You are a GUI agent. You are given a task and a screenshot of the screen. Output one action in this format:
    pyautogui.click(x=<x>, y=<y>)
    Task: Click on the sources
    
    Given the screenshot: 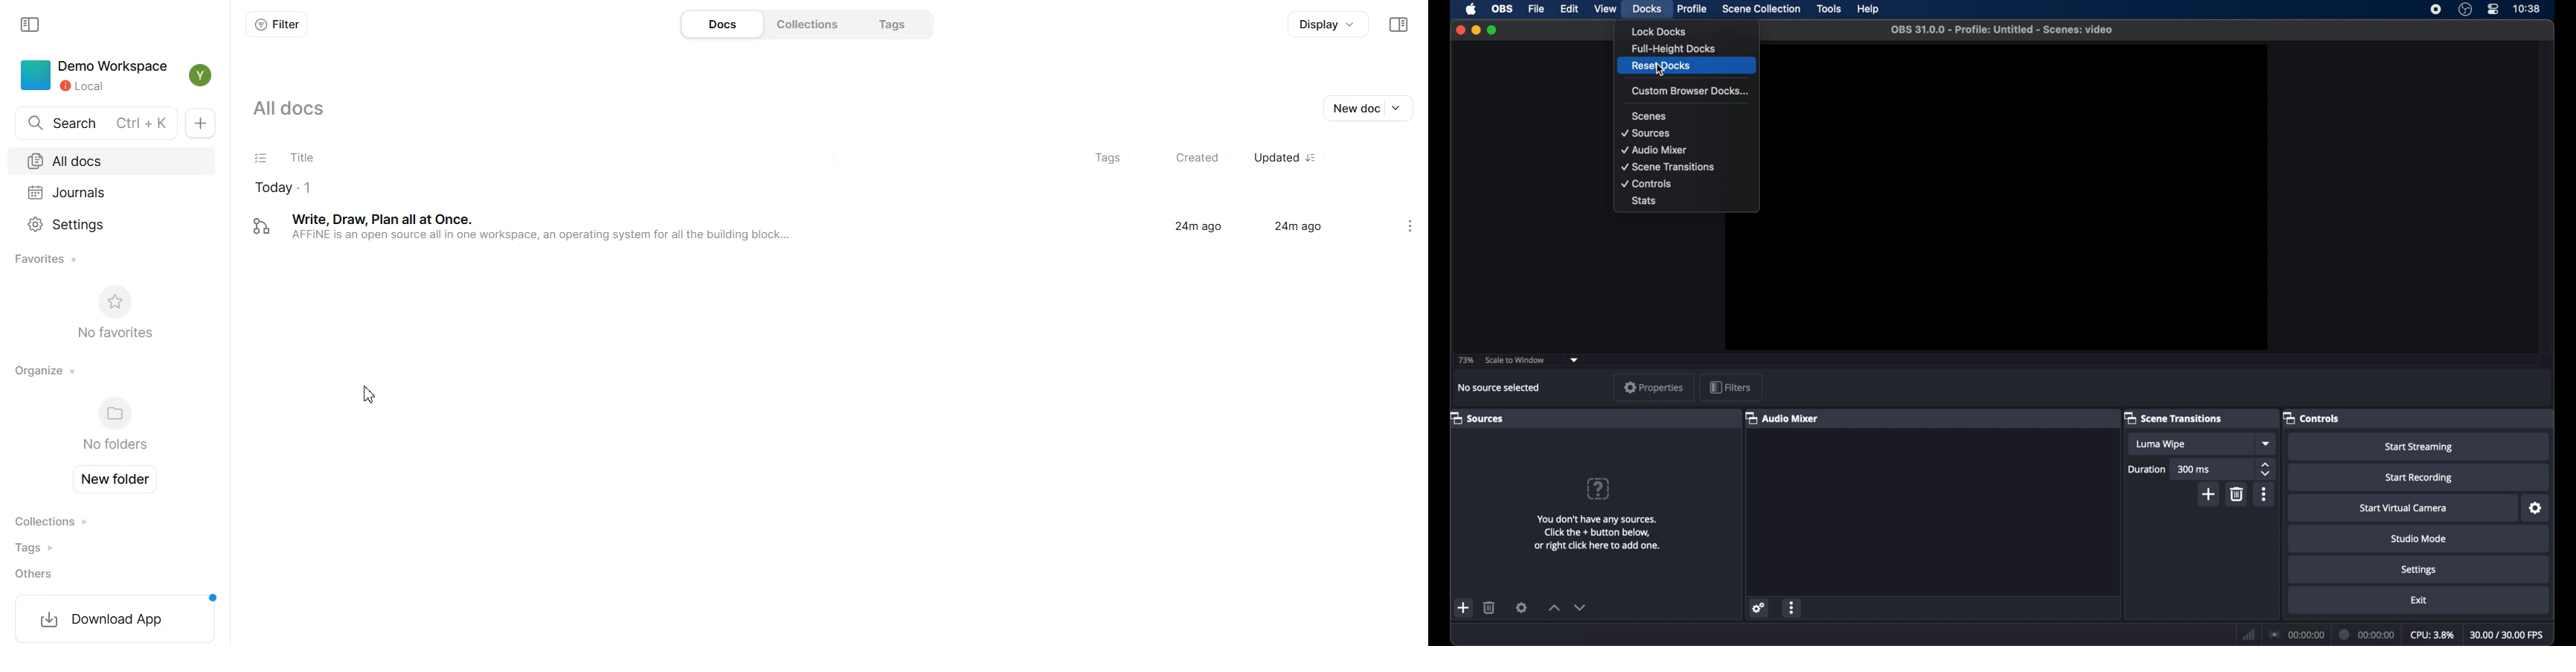 What is the action you would take?
    pyautogui.click(x=1646, y=133)
    